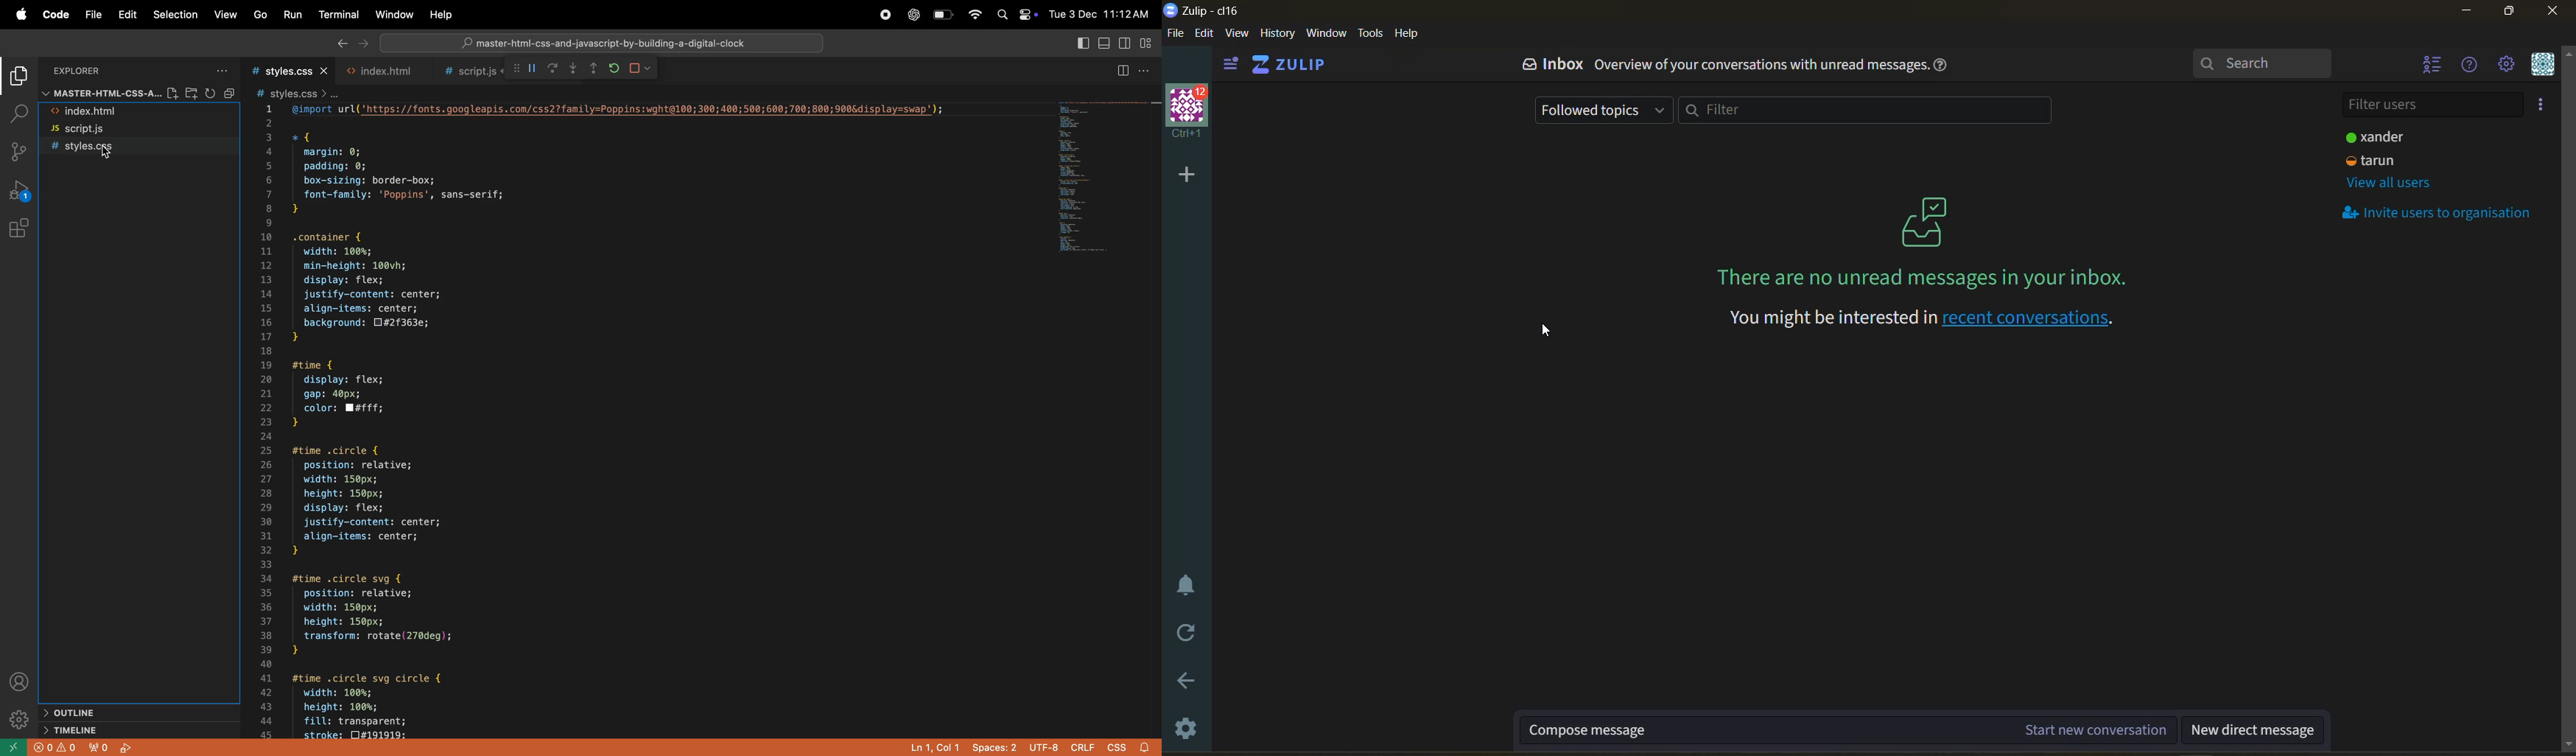 The height and width of the screenshot is (756, 2576). What do you see at coordinates (1190, 113) in the screenshot?
I see `organisation profile and name` at bounding box center [1190, 113].